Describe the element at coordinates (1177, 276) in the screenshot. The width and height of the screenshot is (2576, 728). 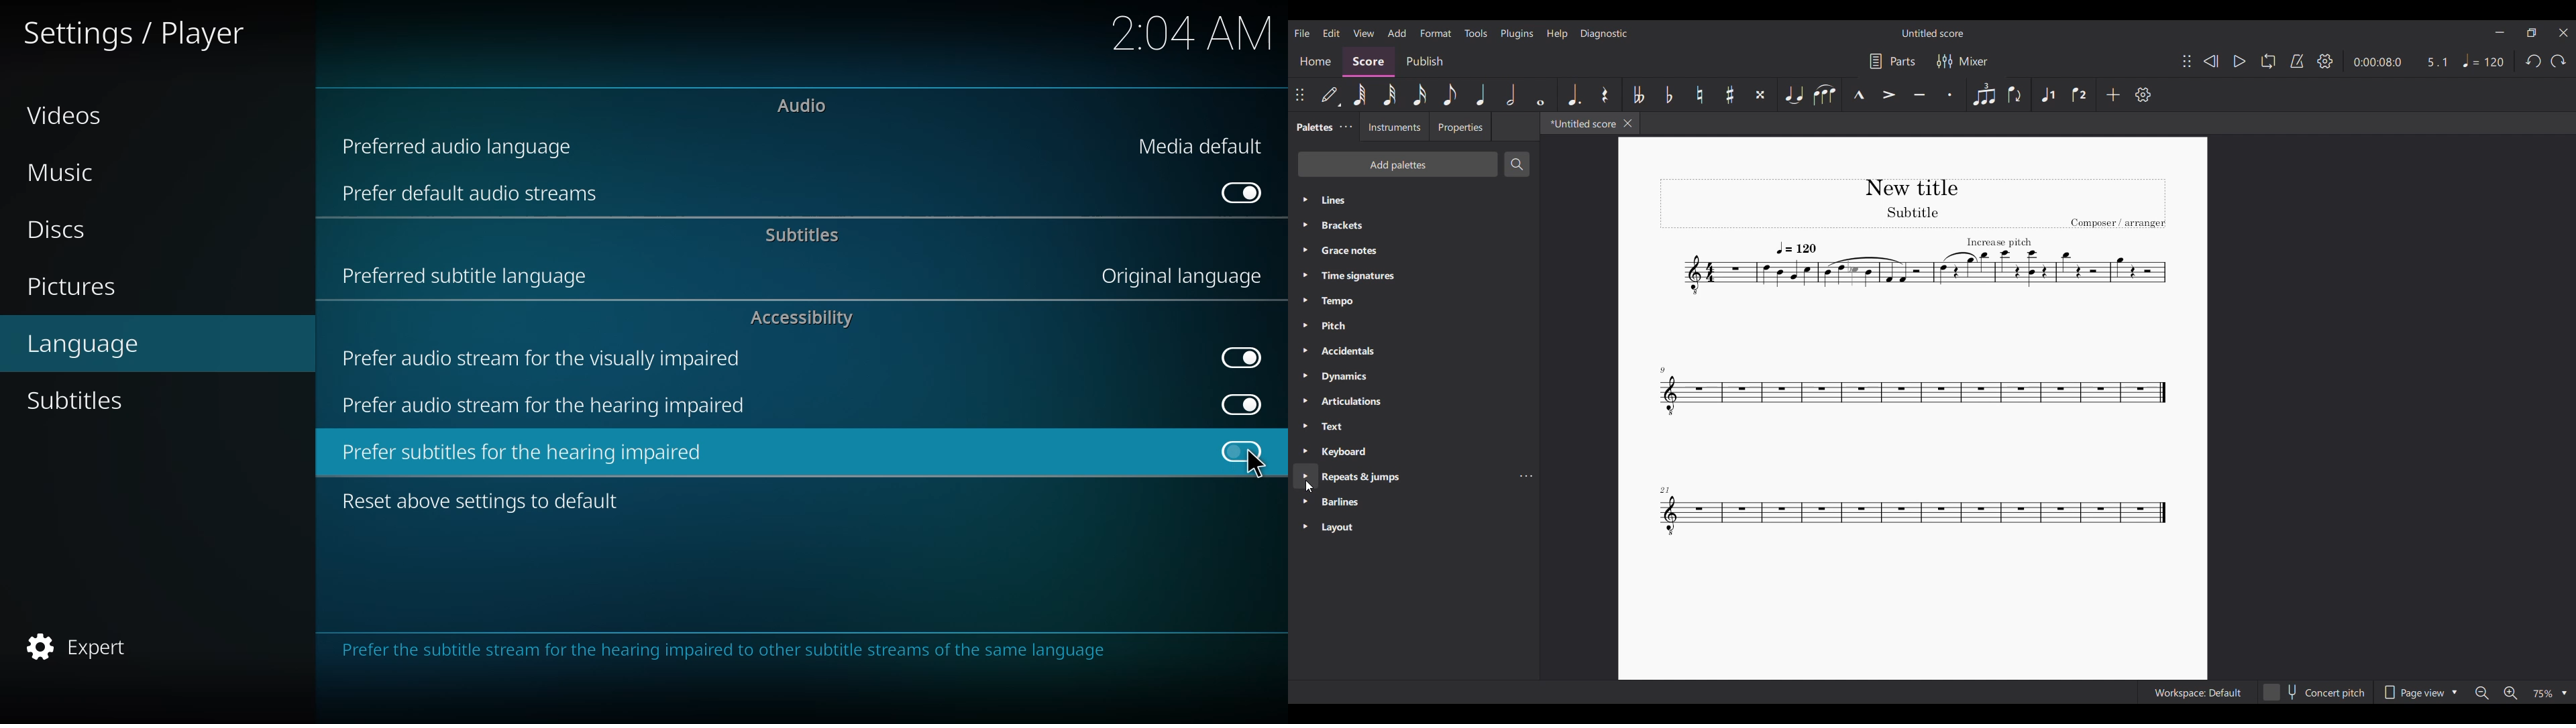
I see `original language` at that location.